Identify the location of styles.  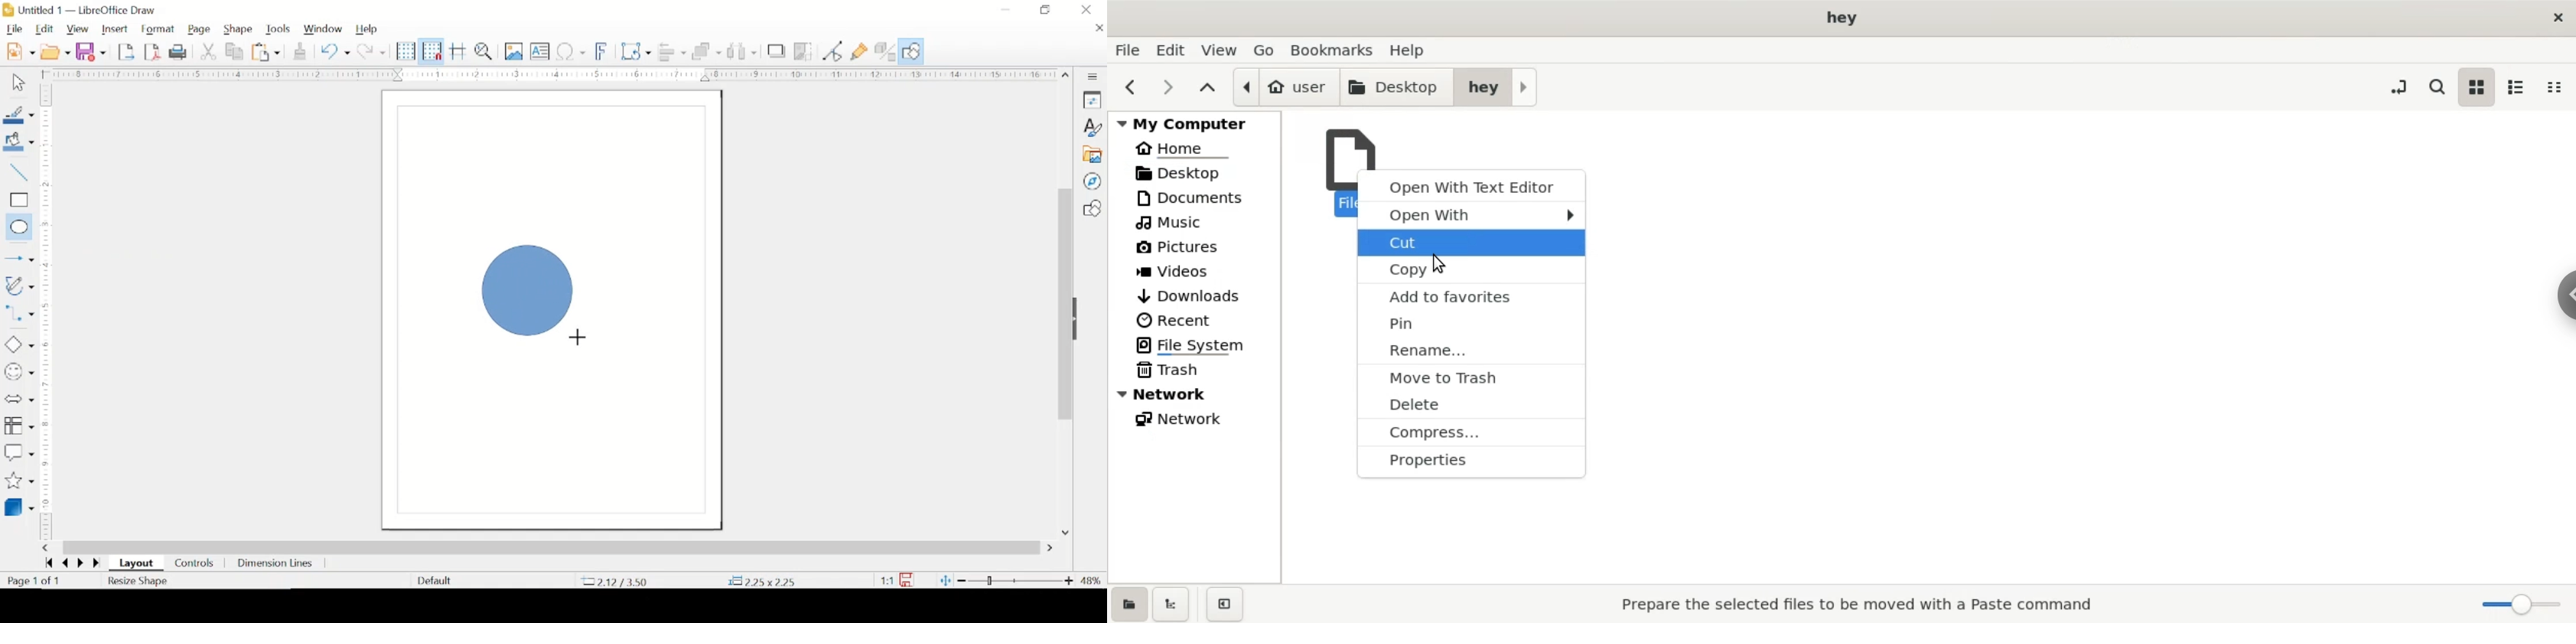
(1093, 127).